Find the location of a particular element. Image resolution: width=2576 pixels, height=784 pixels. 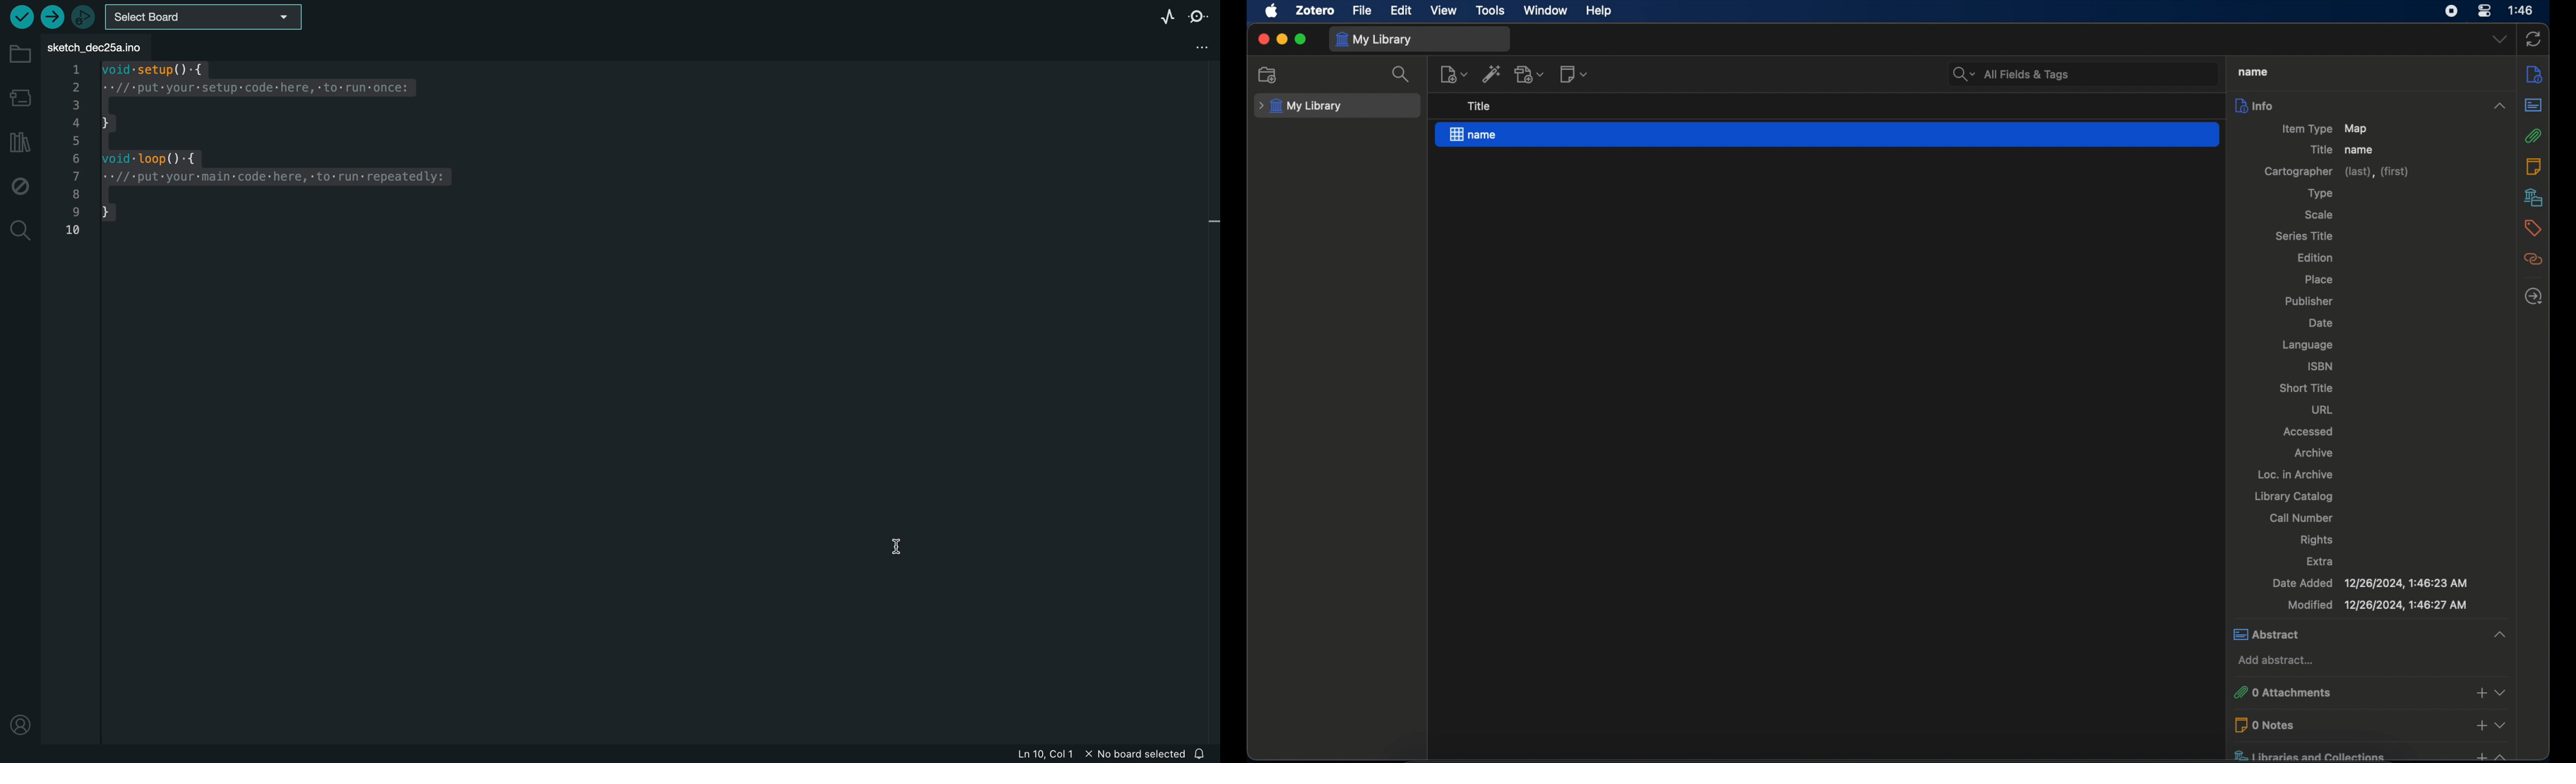

search is located at coordinates (19, 229).